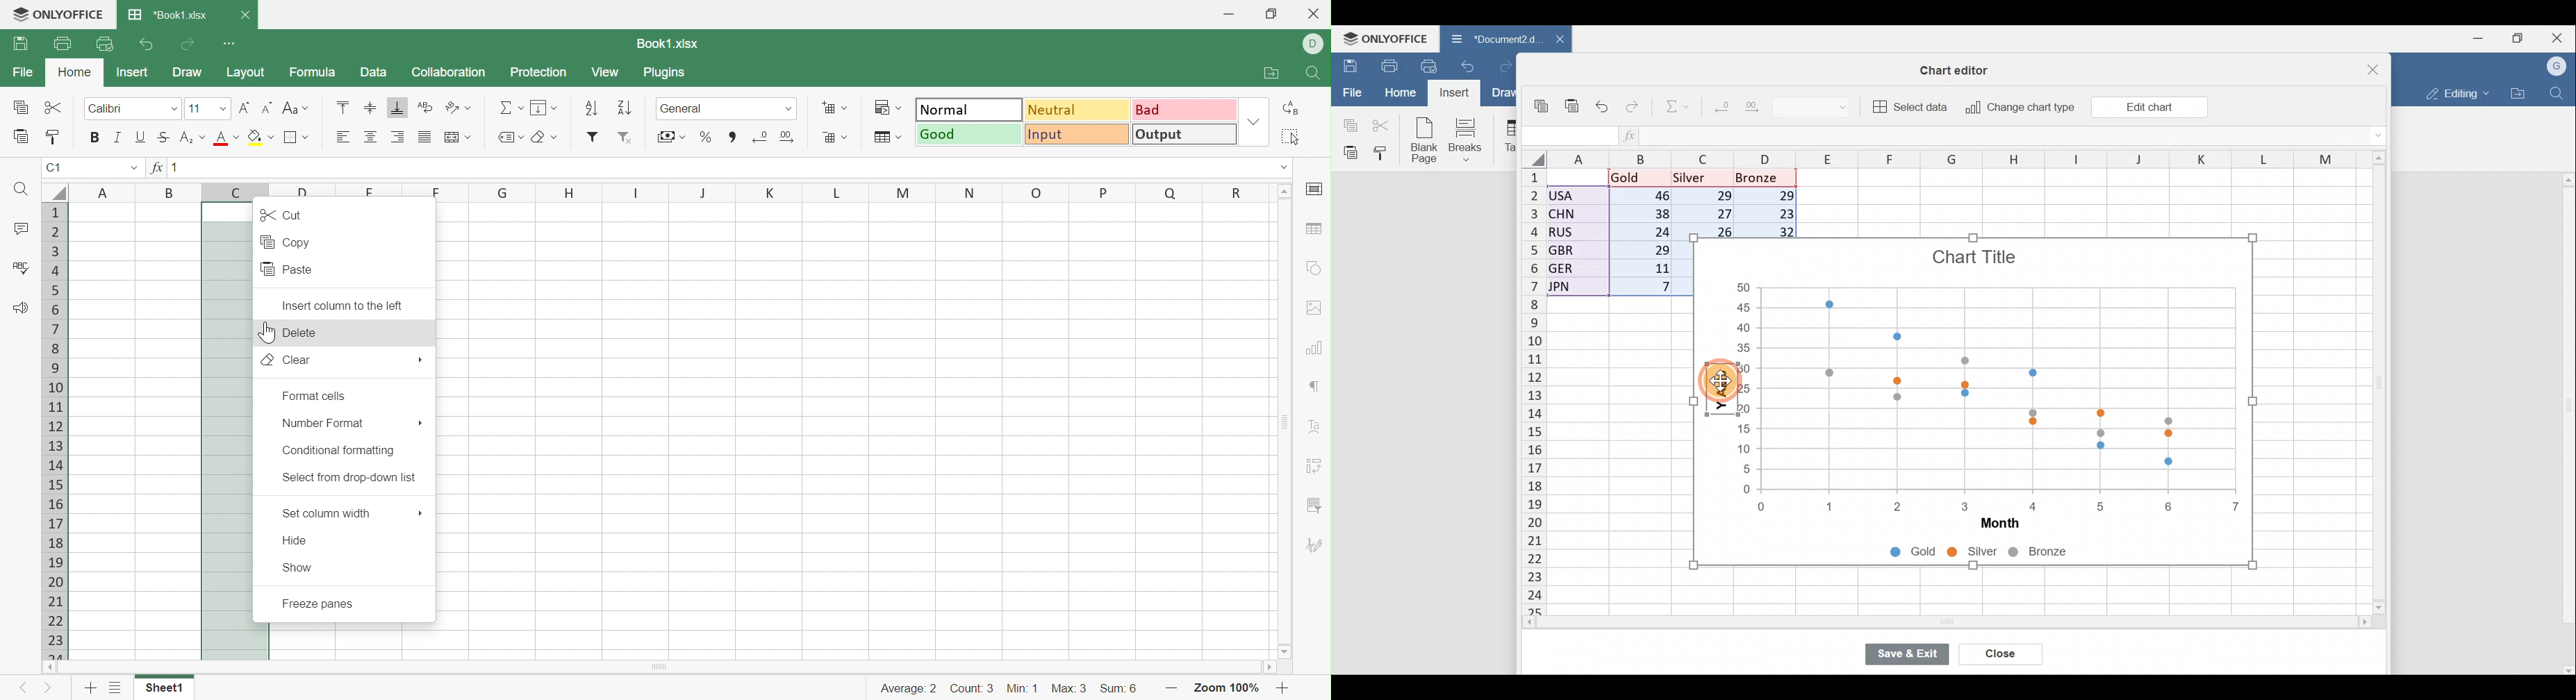 The image size is (2576, 700). Describe the element at coordinates (2148, 106) in the screenshot. I see `Edit chart` at that location.